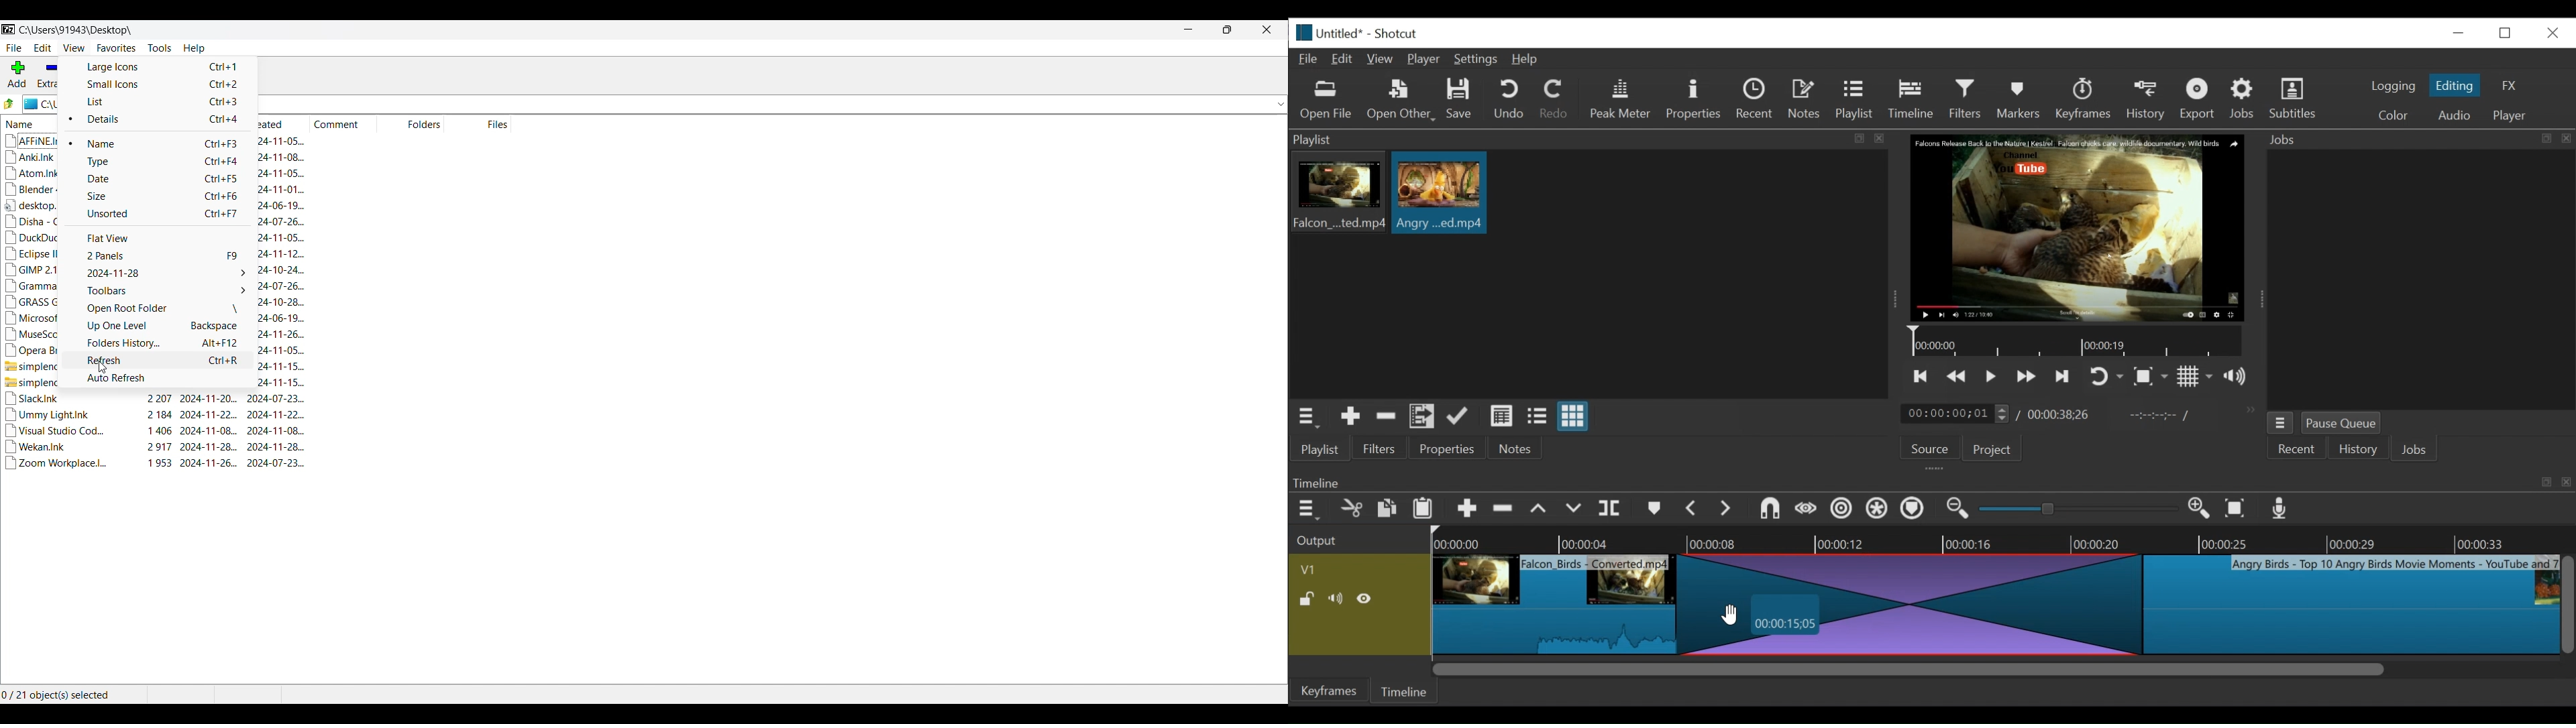  I want to click on Previous marker, so click(1693, 511).